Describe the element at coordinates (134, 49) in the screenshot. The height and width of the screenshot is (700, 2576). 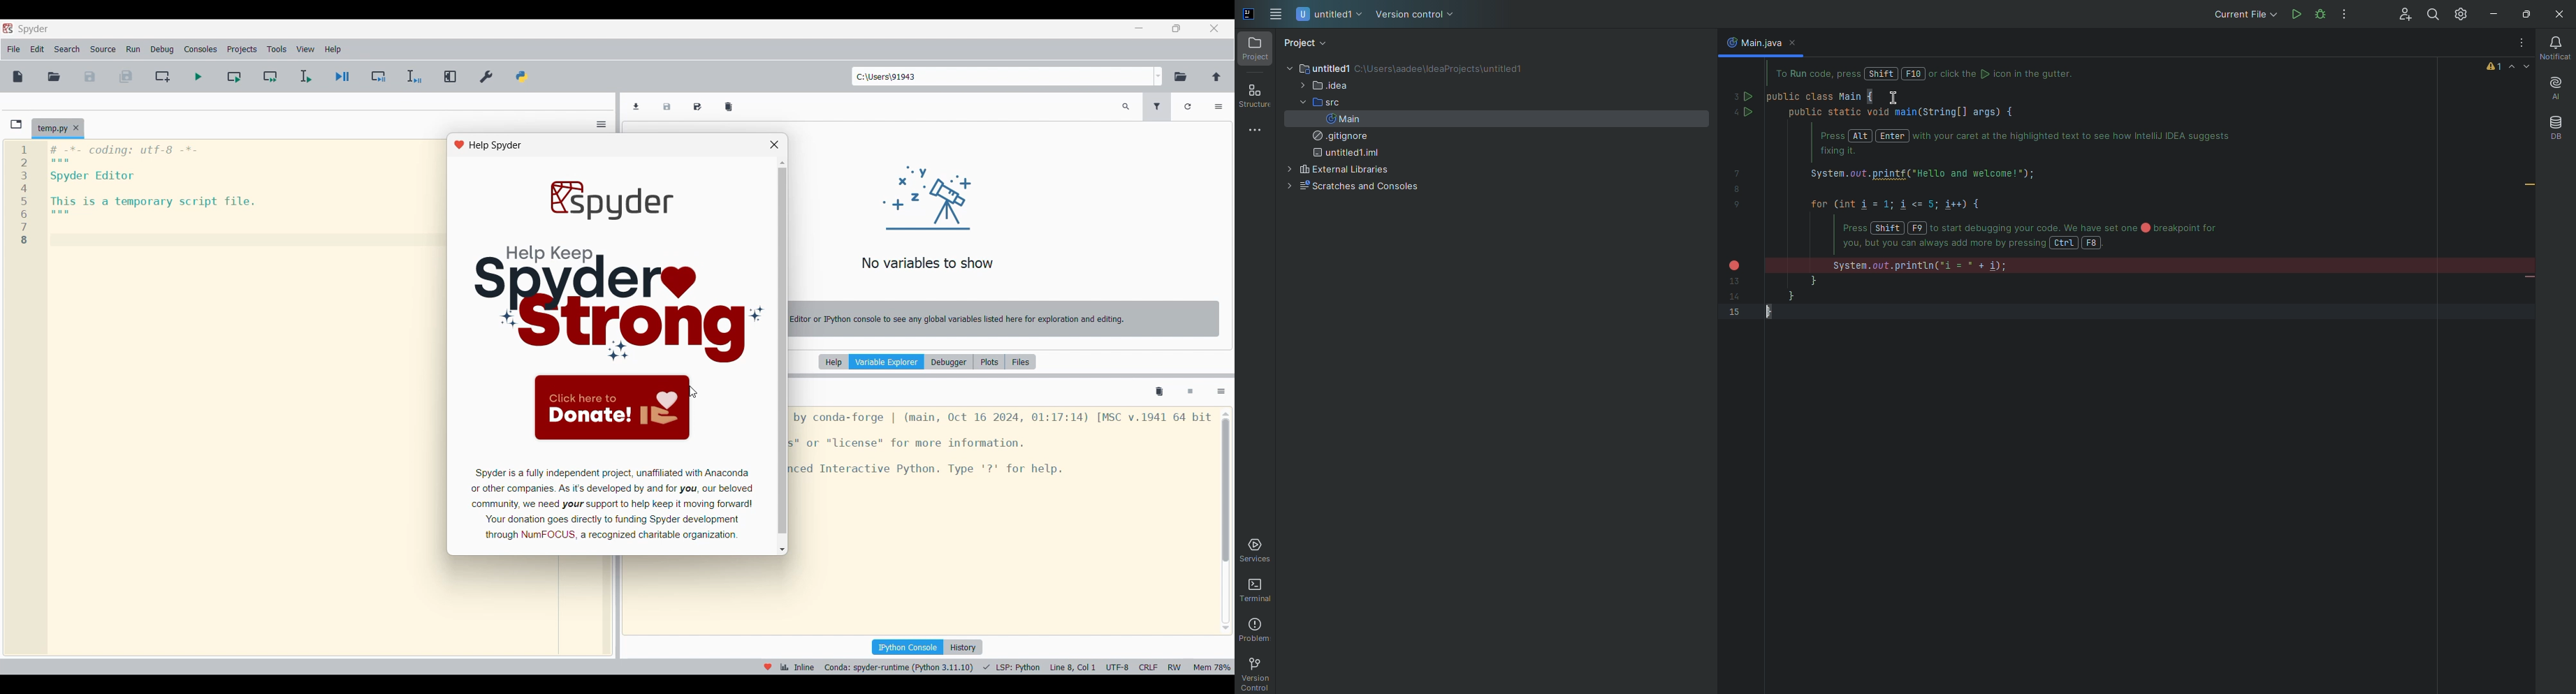
I see `Run menu` at that location.